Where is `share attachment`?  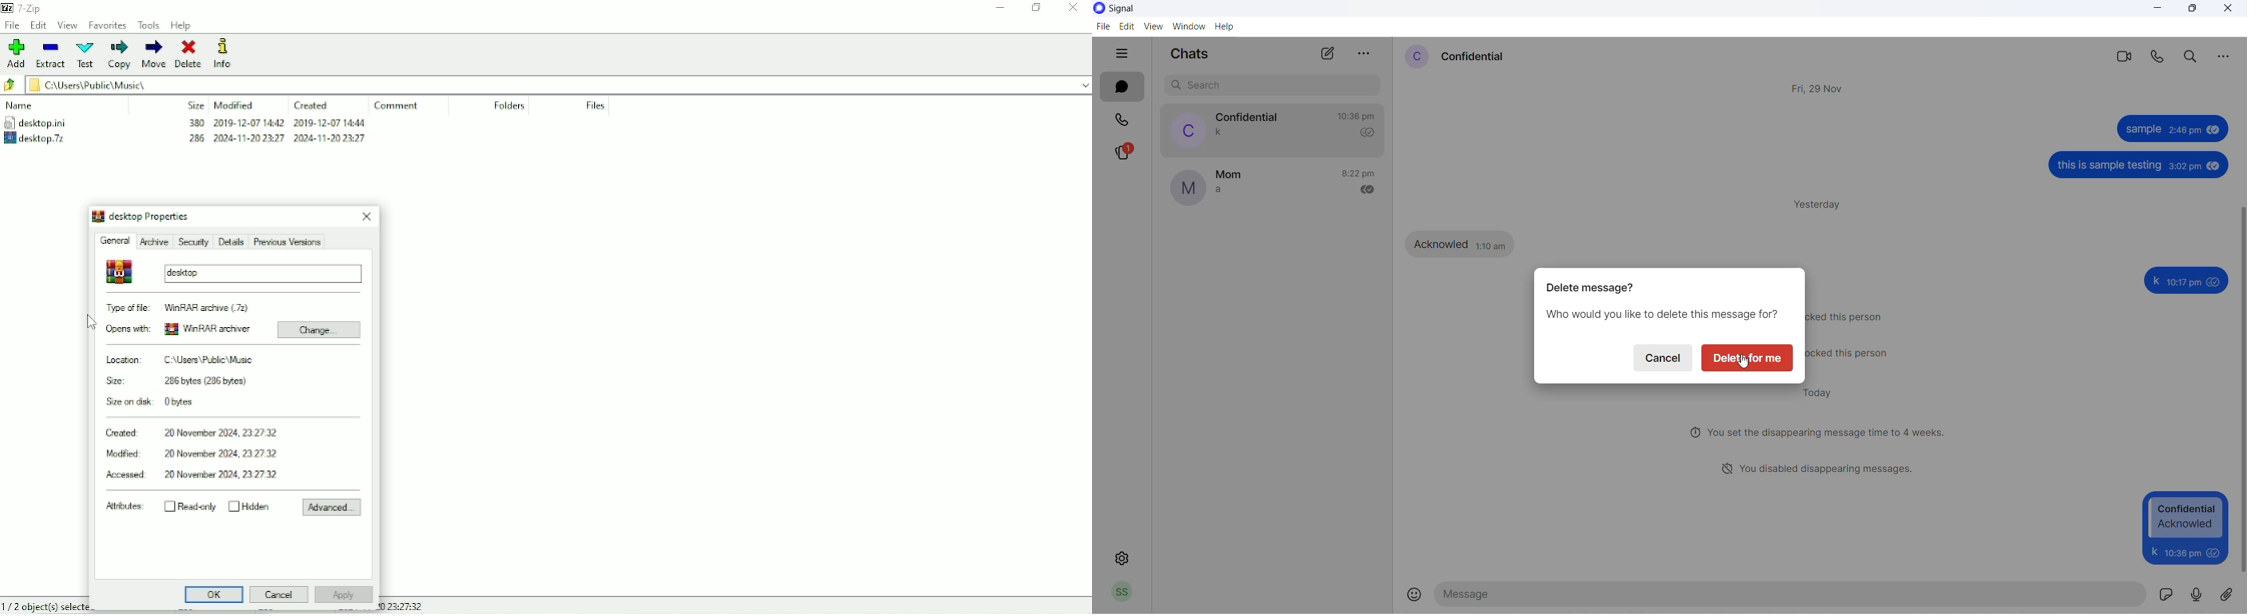 share attachment is located at coordinates (2230, 596).